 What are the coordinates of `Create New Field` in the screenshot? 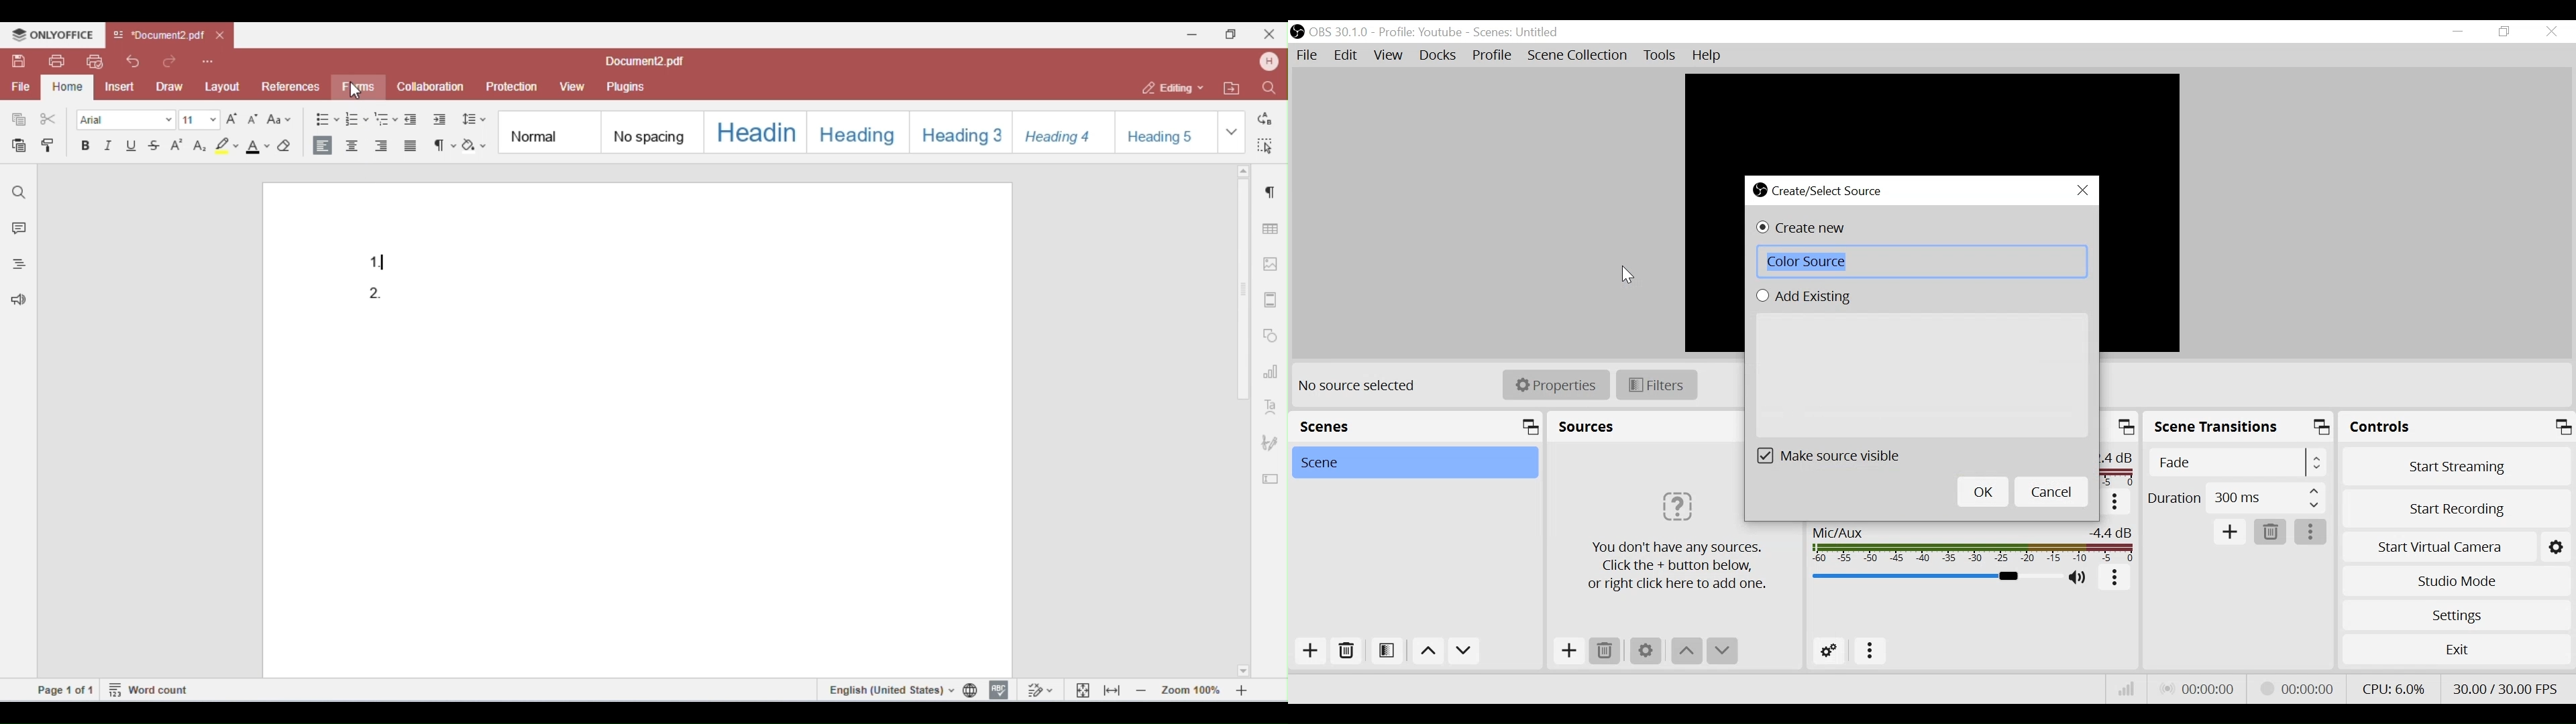 It's located at (1921, 261).